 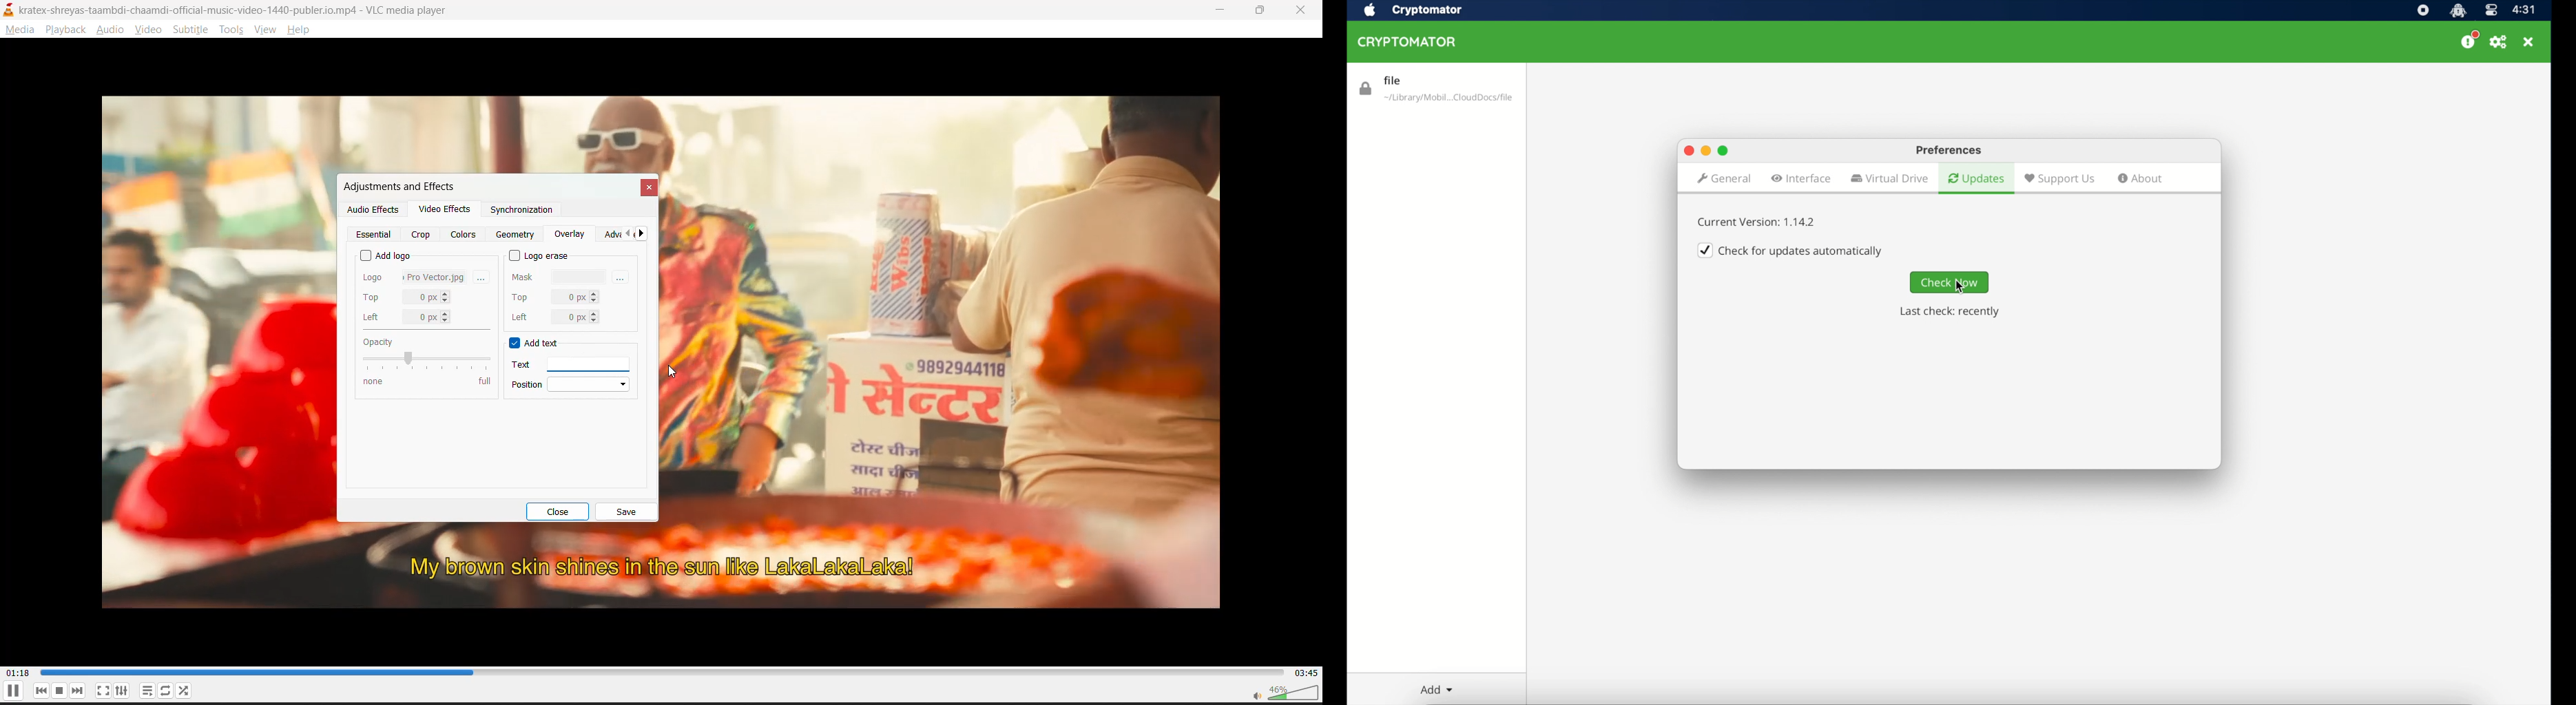 What do you see at coordinates (560, 275) in the screenshot?
I see `mask` at bounding box center [560, 275].